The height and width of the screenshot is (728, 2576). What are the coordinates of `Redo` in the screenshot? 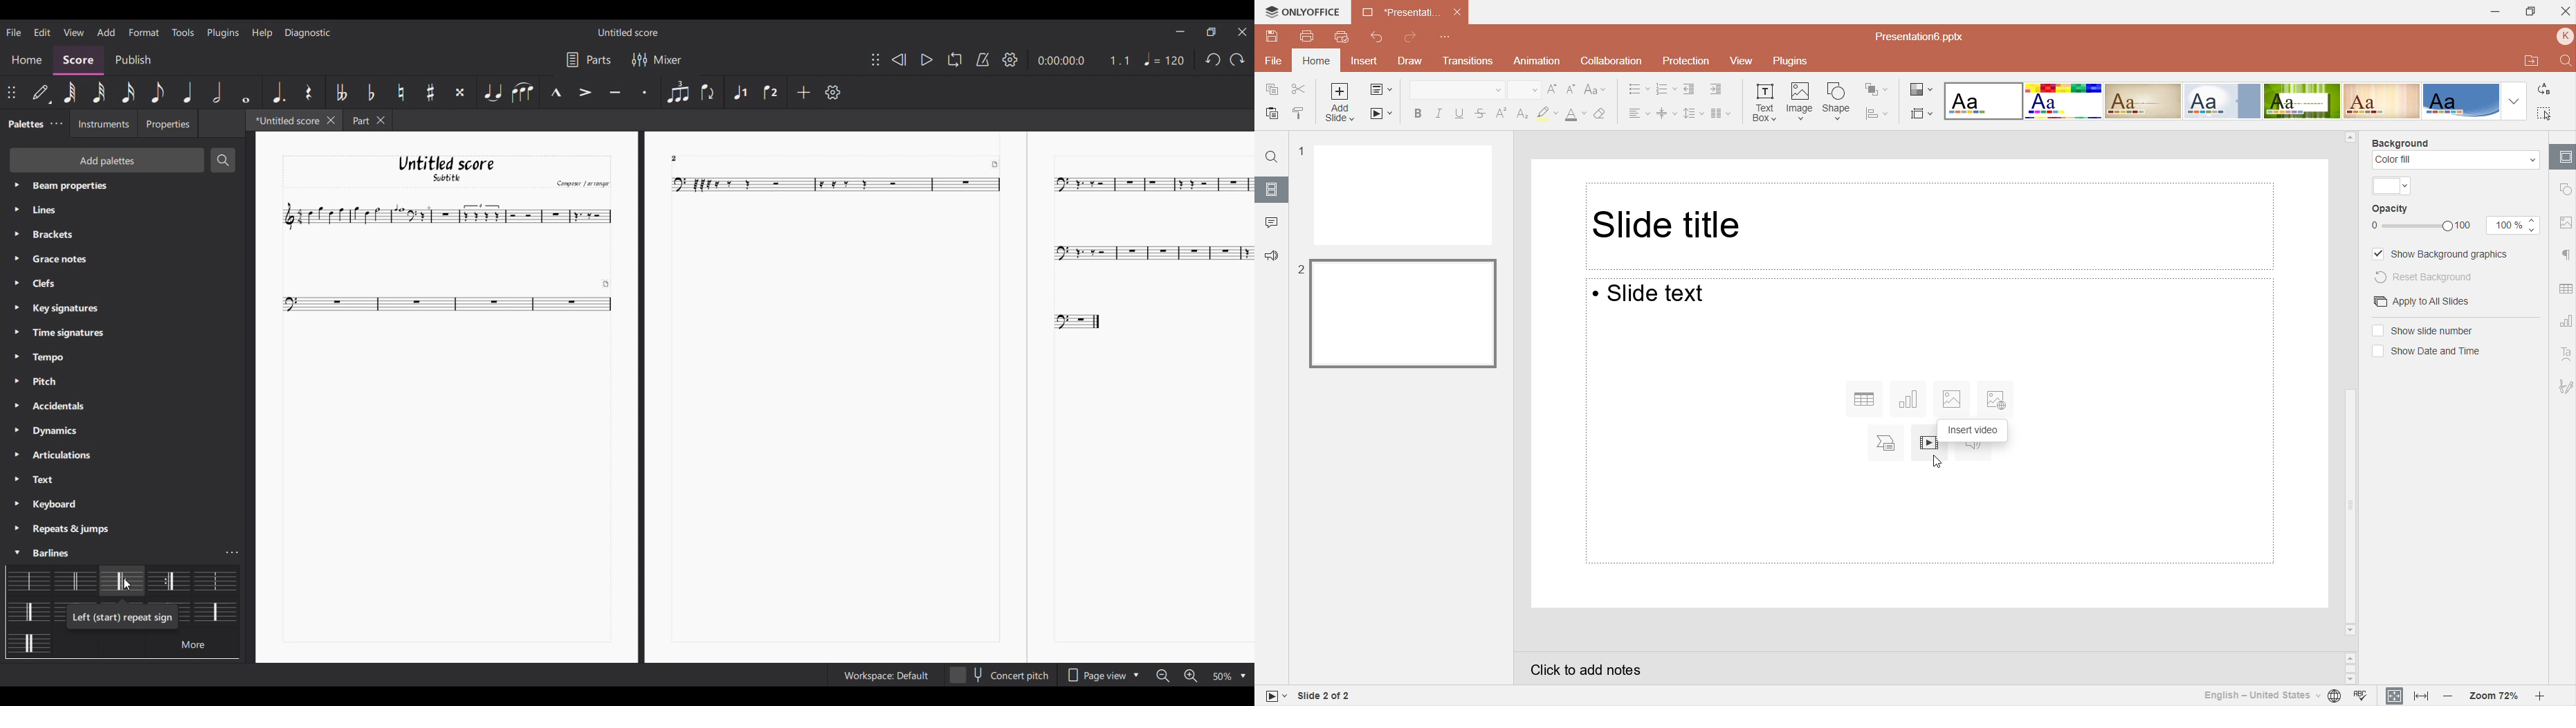 It's located at (1238, 59).